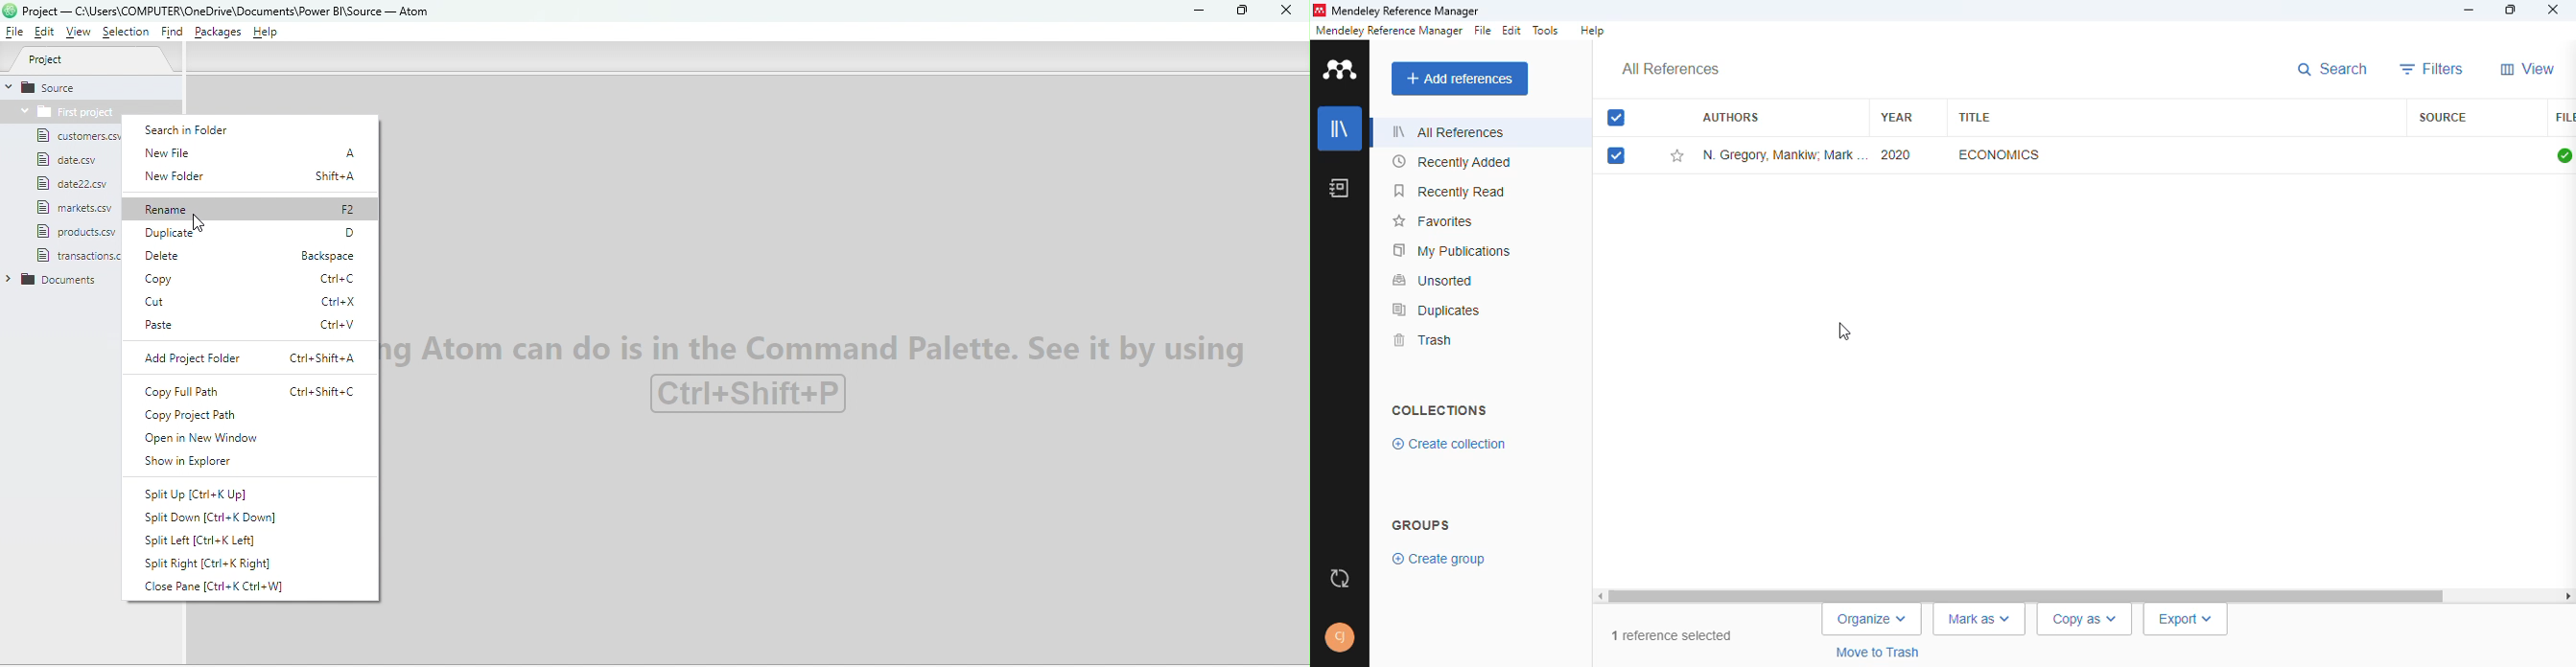 The image size is (2576, 672). I want to click on logo , so click(10, 11).